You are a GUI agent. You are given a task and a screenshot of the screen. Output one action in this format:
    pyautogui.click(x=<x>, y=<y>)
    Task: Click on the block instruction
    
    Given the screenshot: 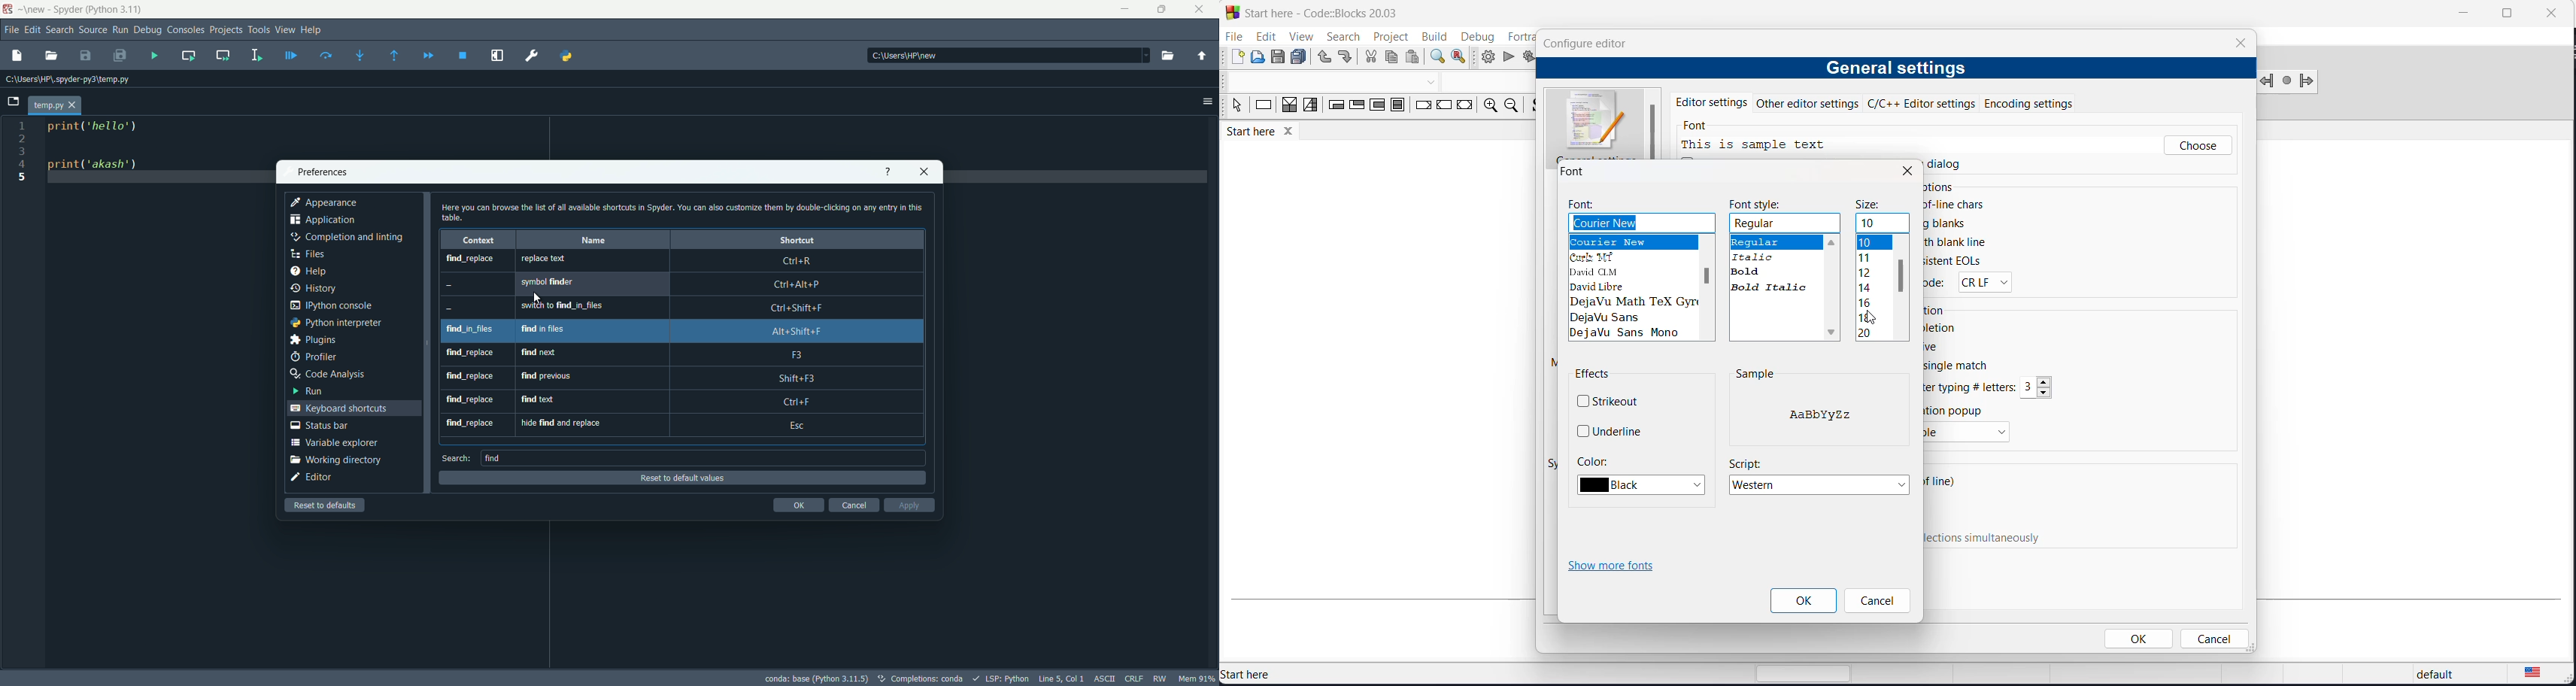 What is the action you would take?
    pyautogui.click(x=1397, y=106)
    